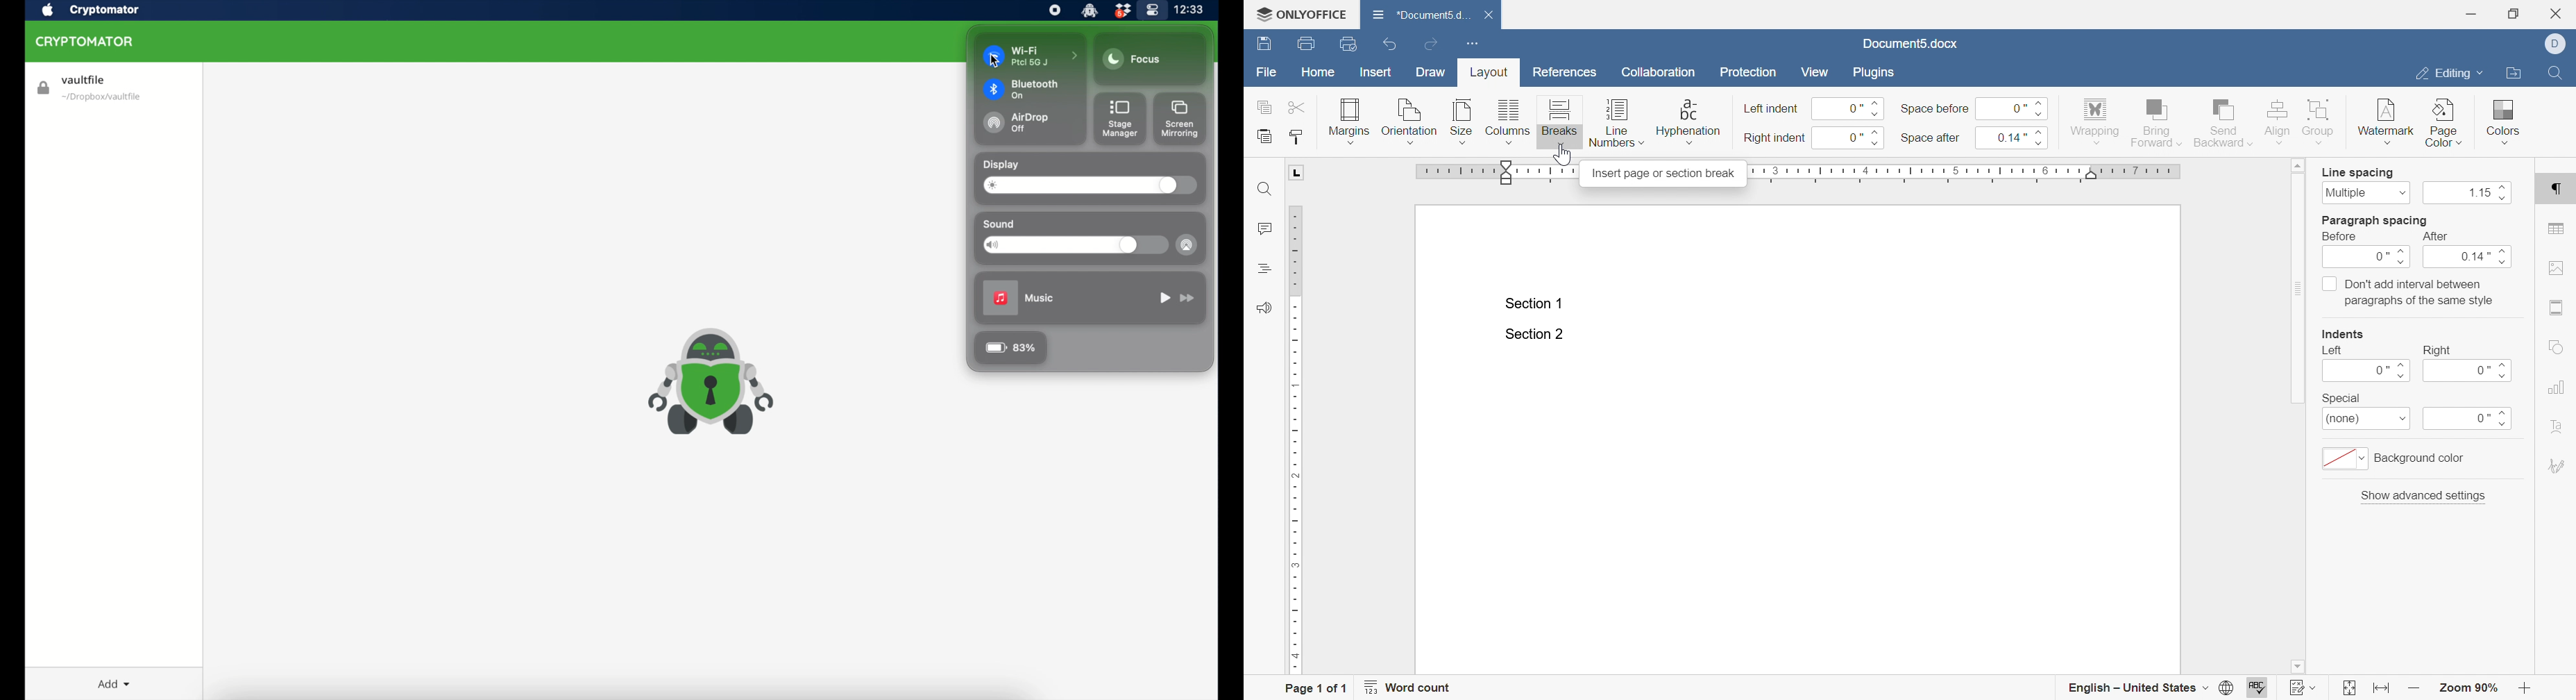  Describe the element at coordinates (2470, 371) in the screenshot. I see `0` at that location.